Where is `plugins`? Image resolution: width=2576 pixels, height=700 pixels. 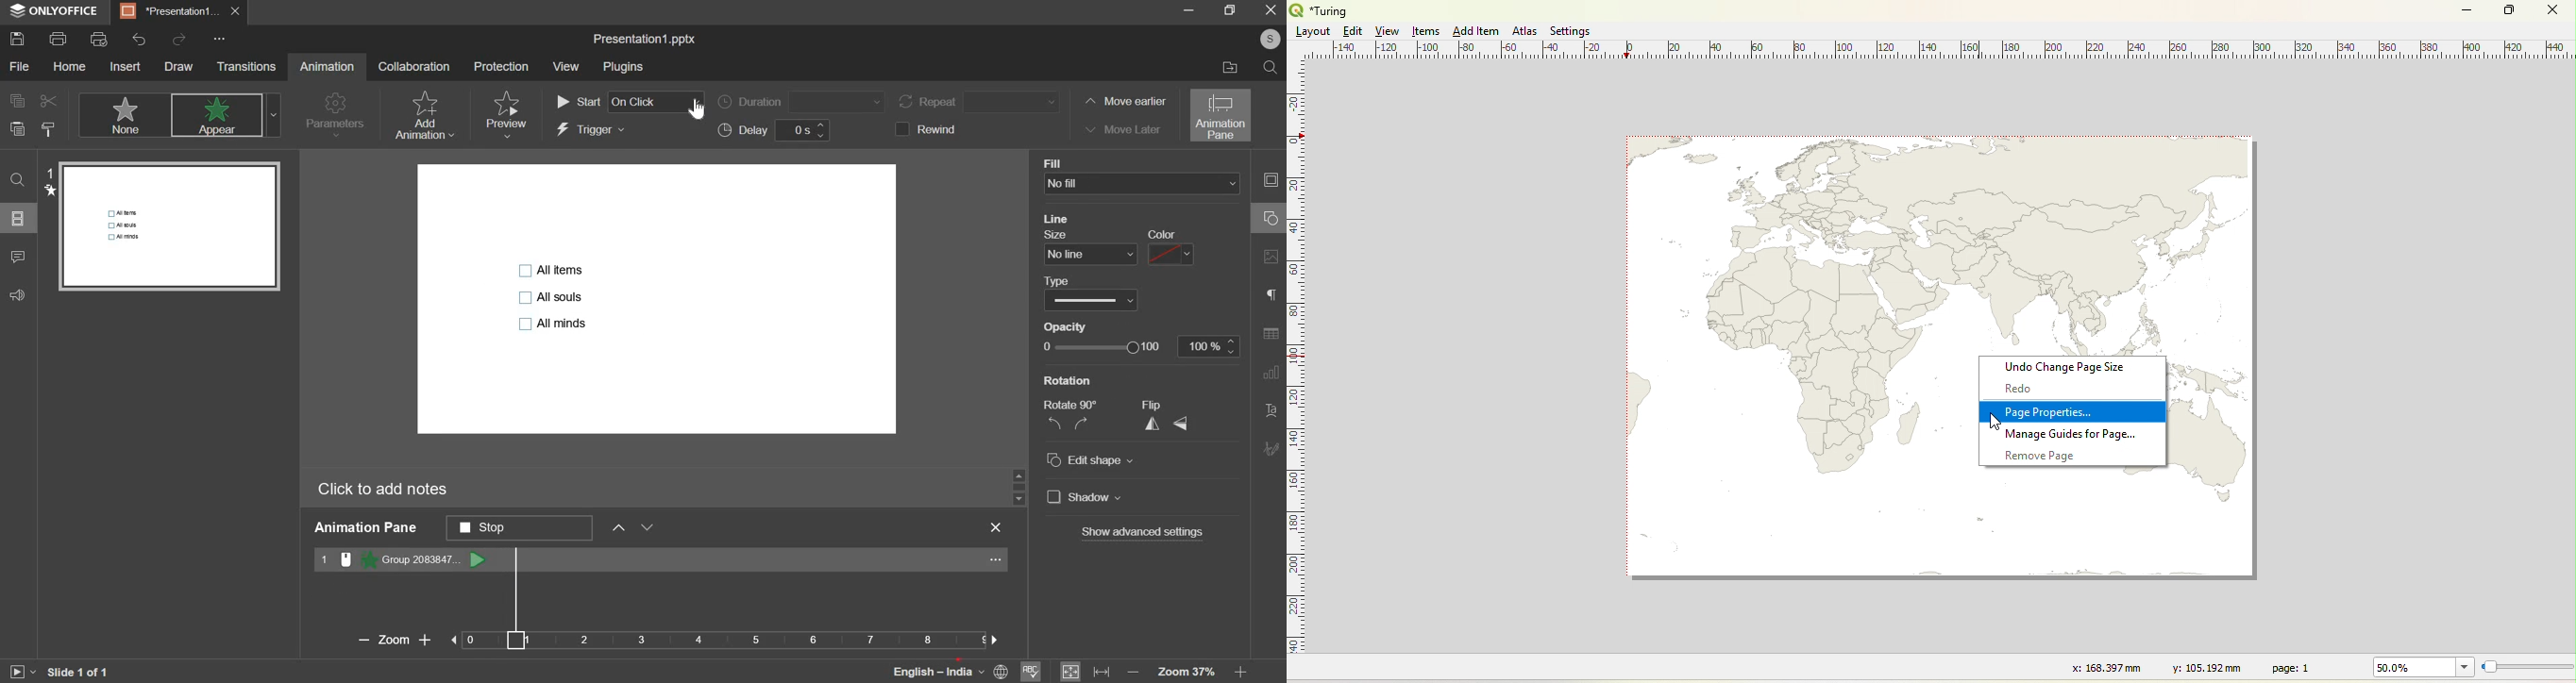 plugins is located at coordinates (622, 67).